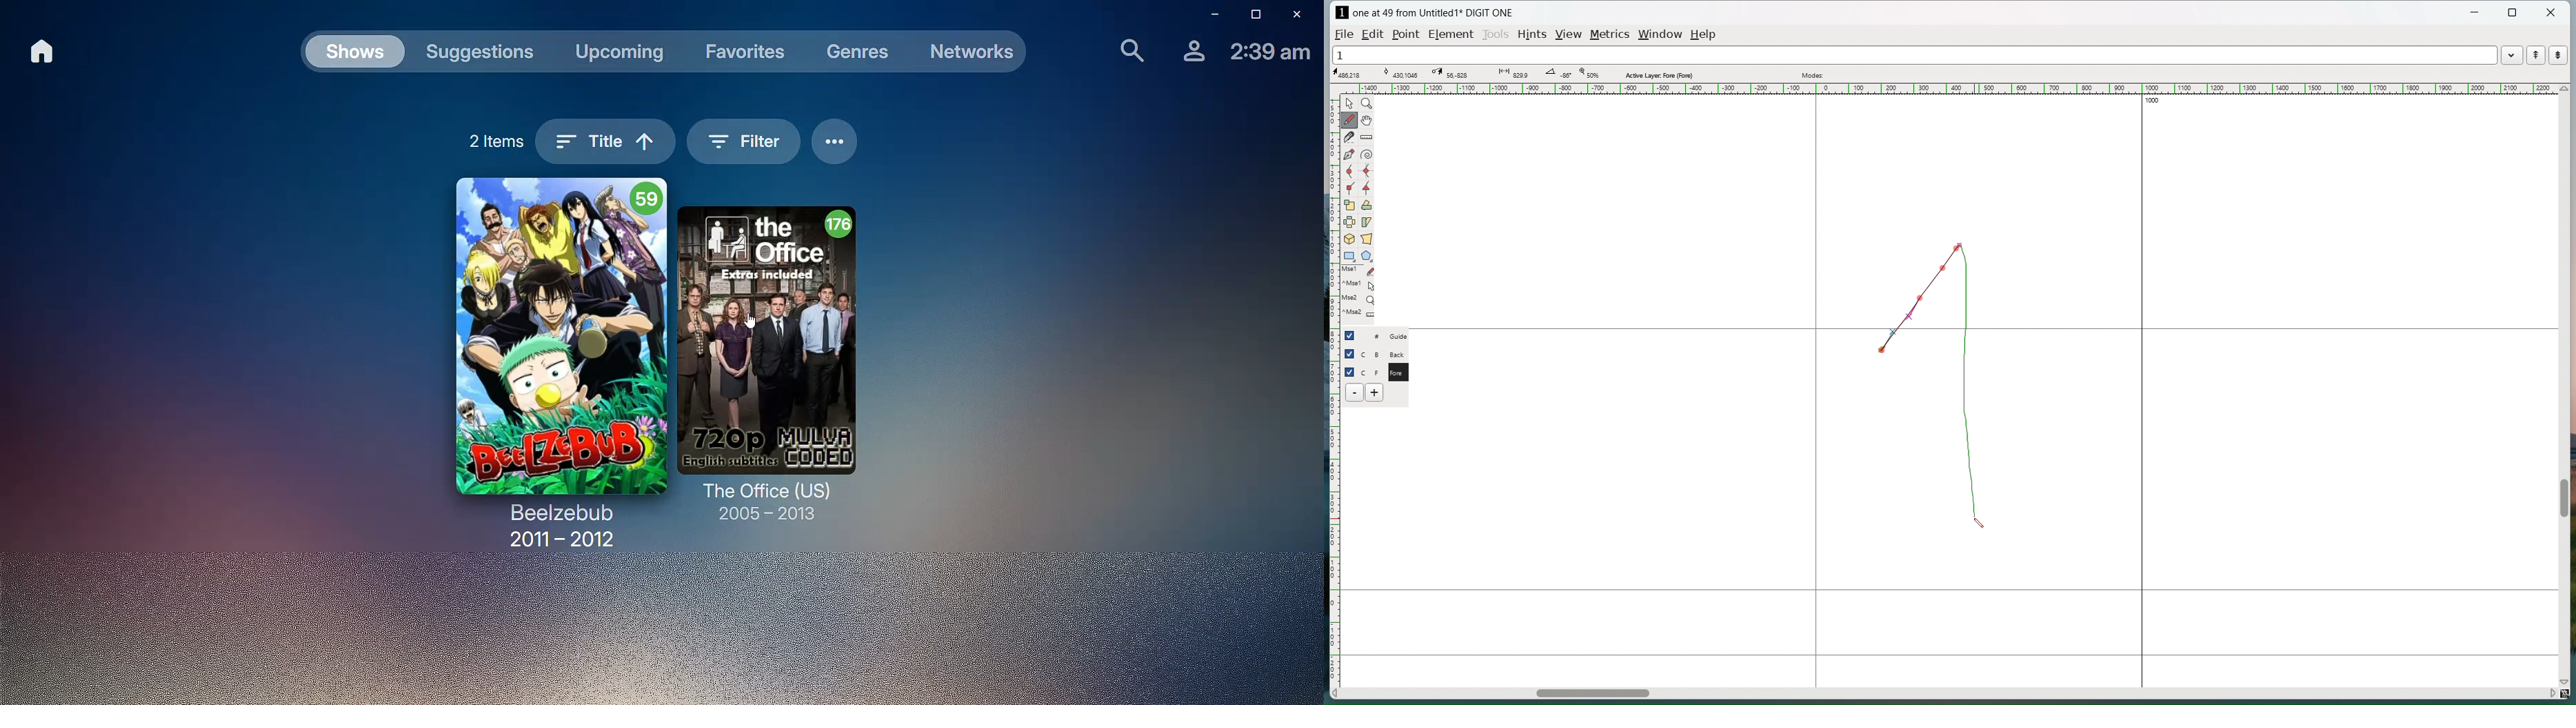 The height and width of the screenshot is (728, 2576). Describe the element at coordinates (2477, 14) in the screenshot. I see `minimize` at that location.